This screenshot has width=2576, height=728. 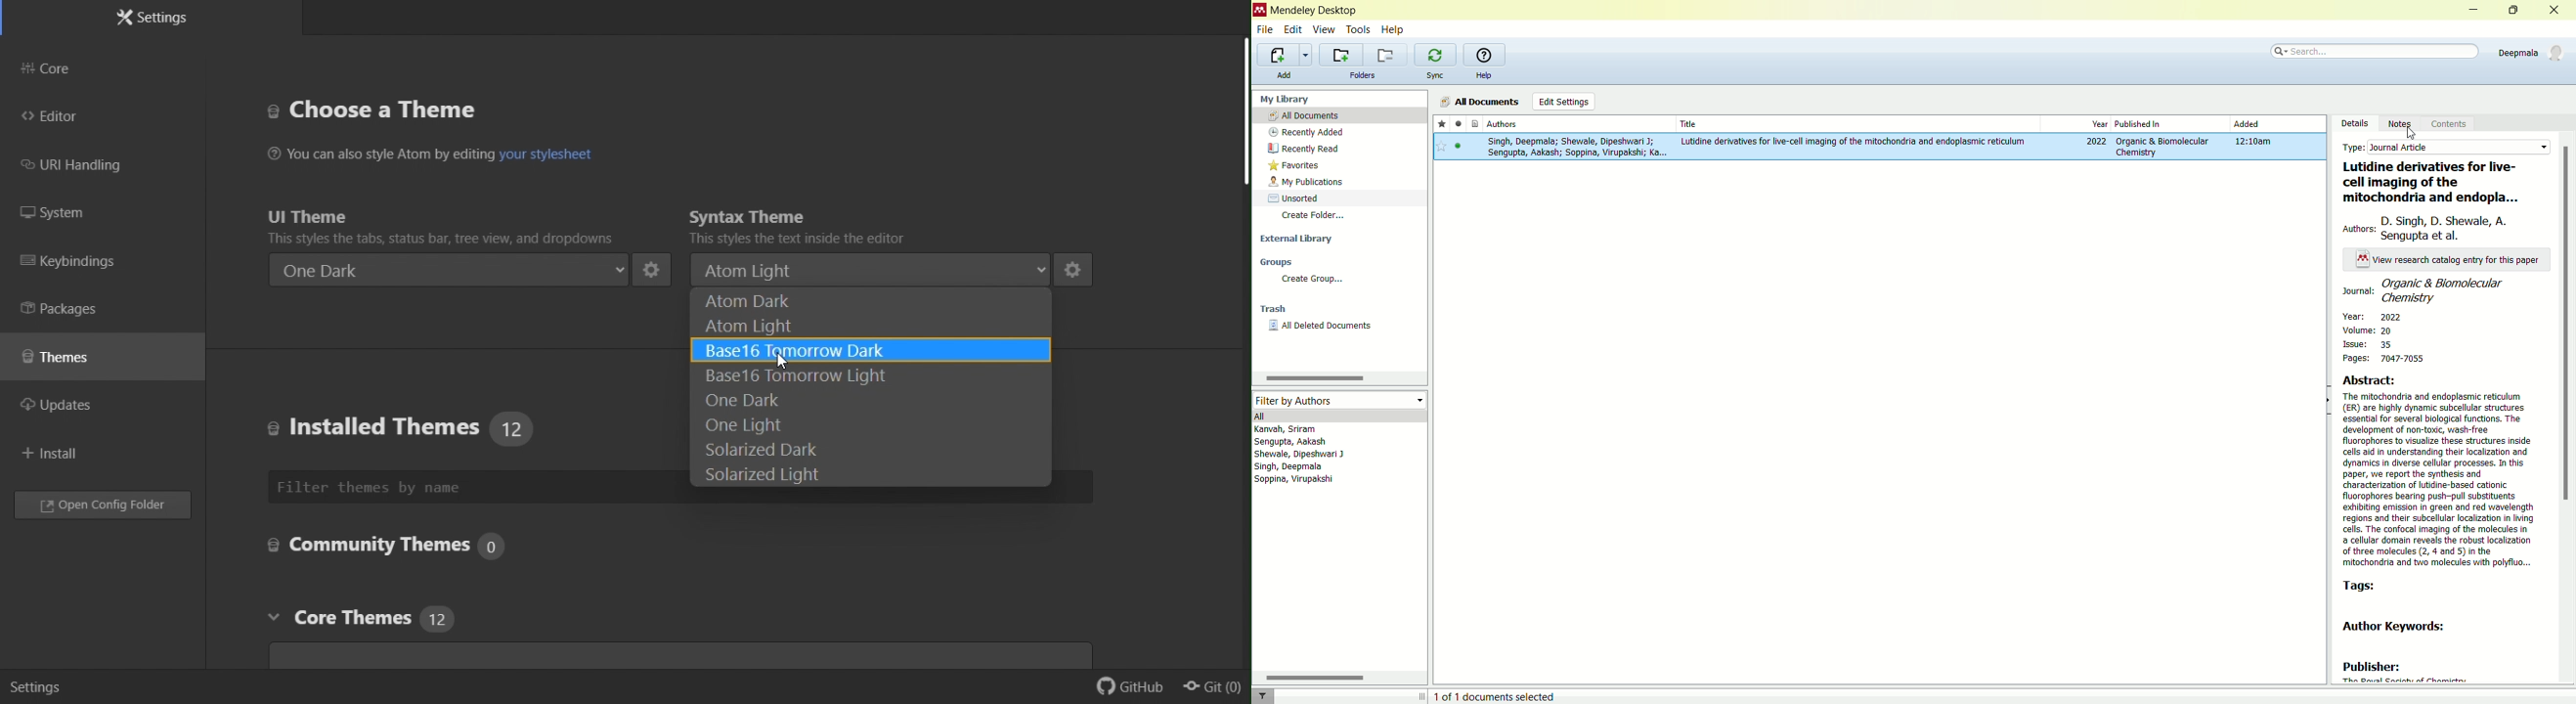 I want to click on issue : 35, so click(x=2377, y=344).